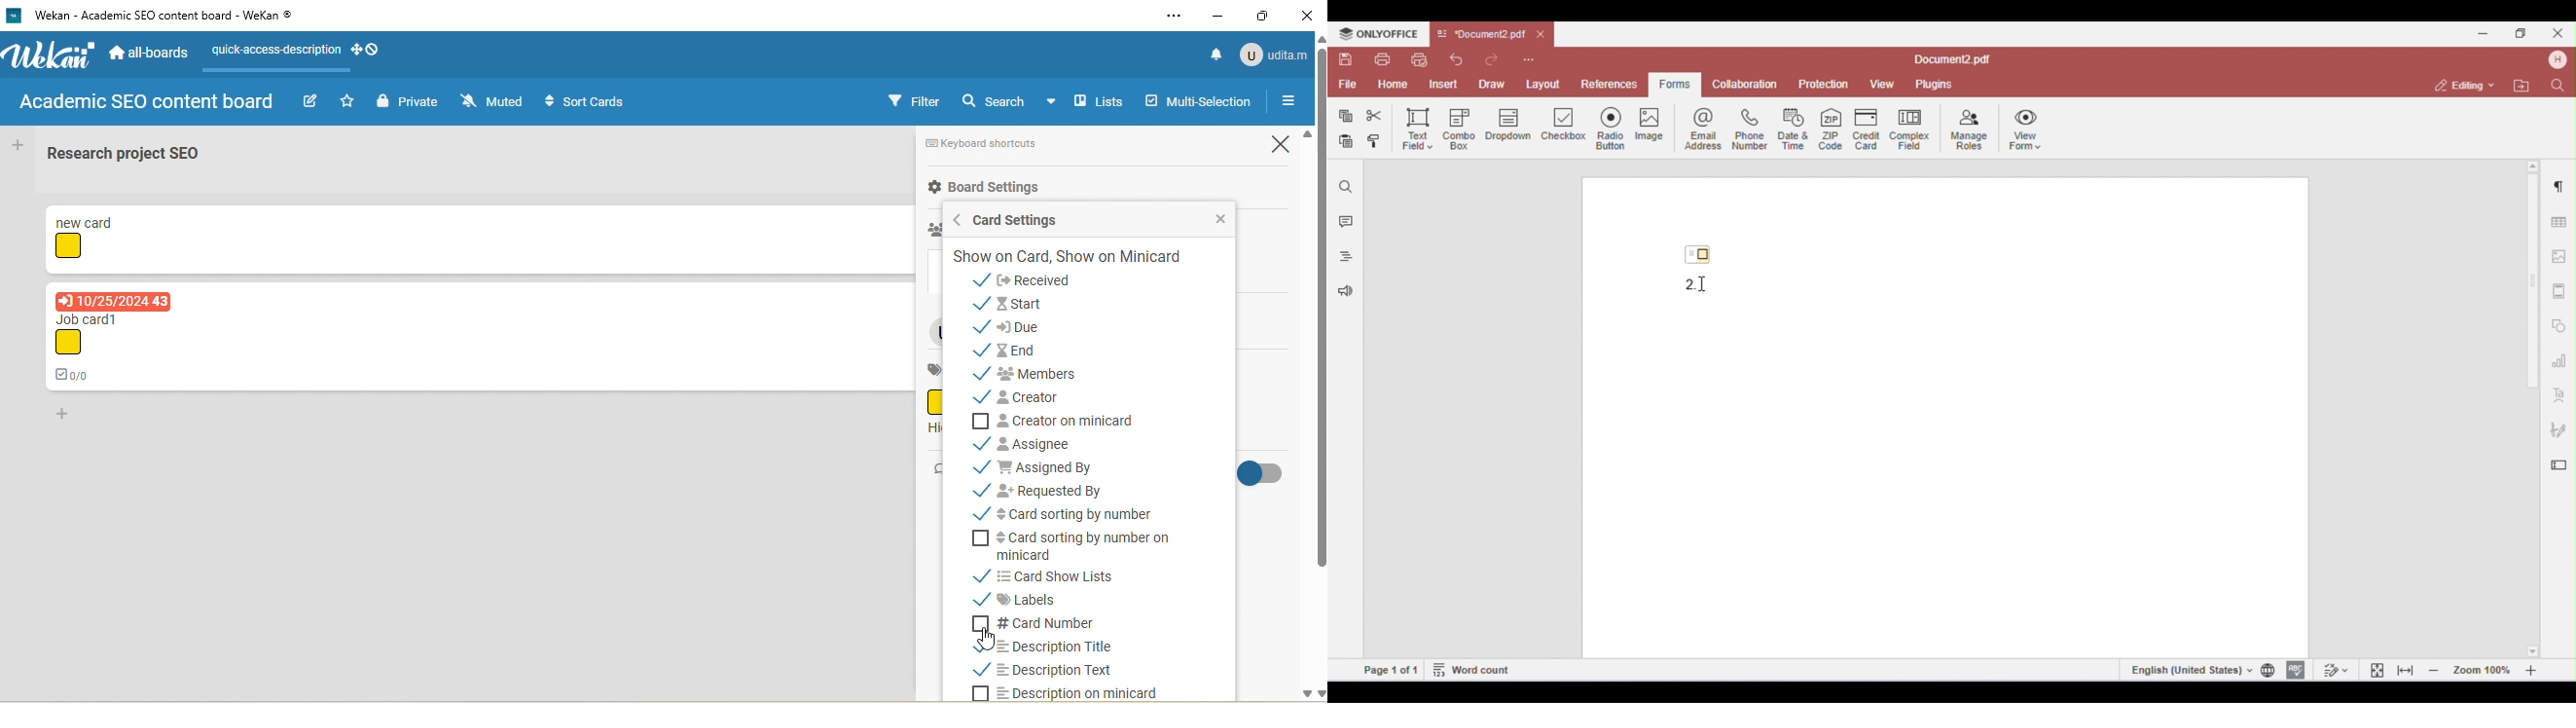 Image resolution: width=2576 pixels, height=728 pixels. What do you see at coordinates (1024, 220) in the screenshot?
I see `card settings` at bounding box center [1024, 220].